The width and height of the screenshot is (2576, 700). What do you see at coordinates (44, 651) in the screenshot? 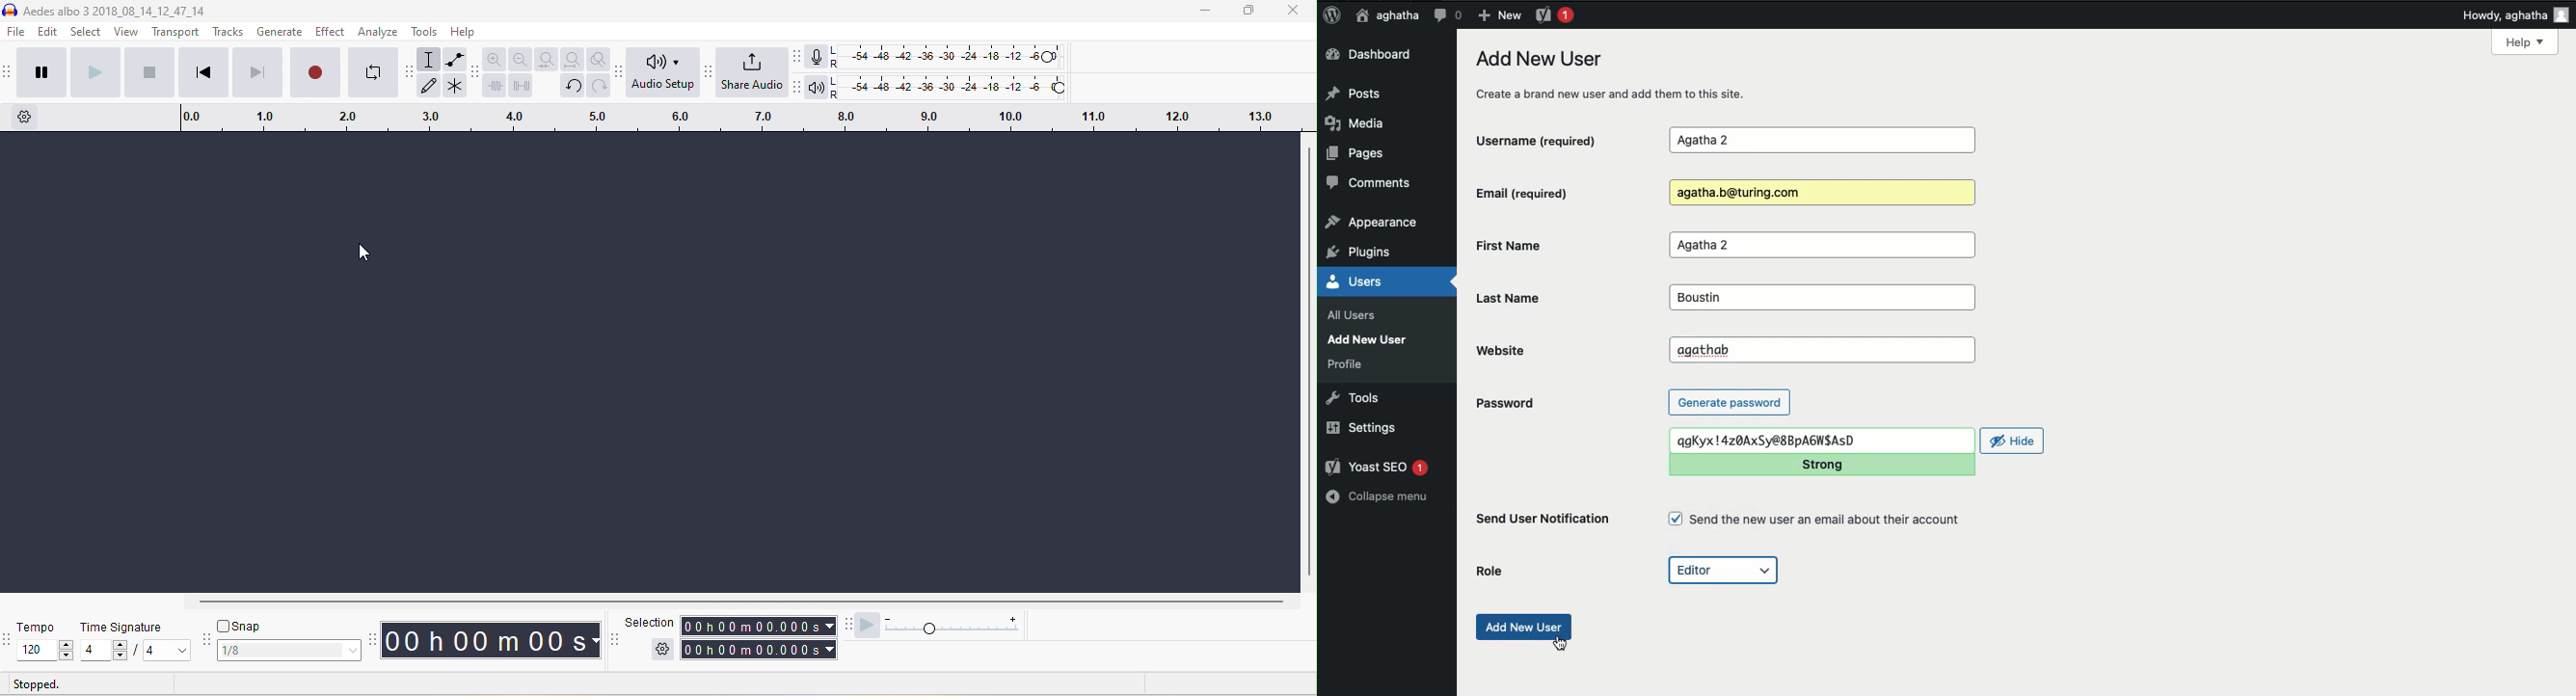
I see `select tempo` at bounding box center [44, 651].